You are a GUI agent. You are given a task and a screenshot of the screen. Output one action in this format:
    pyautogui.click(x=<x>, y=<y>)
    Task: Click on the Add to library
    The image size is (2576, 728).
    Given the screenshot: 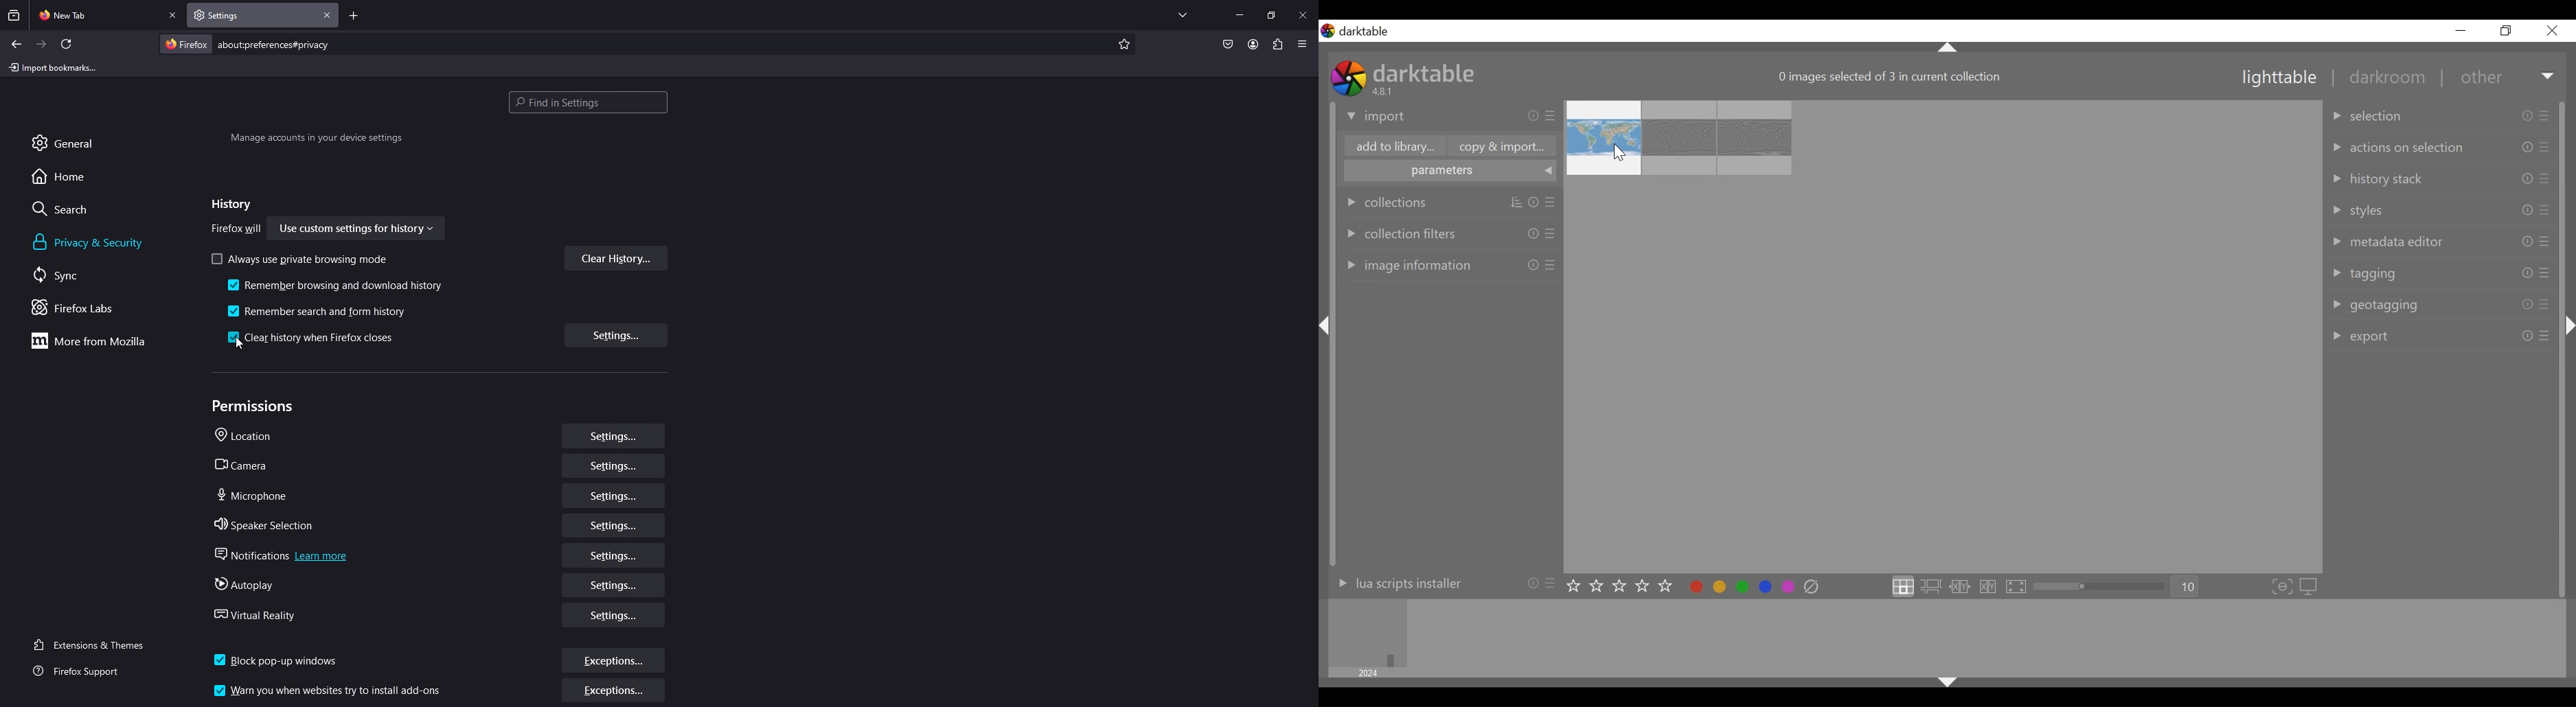 What is the action you would take?
    pyautogui.click(x=1391, y=146)
    